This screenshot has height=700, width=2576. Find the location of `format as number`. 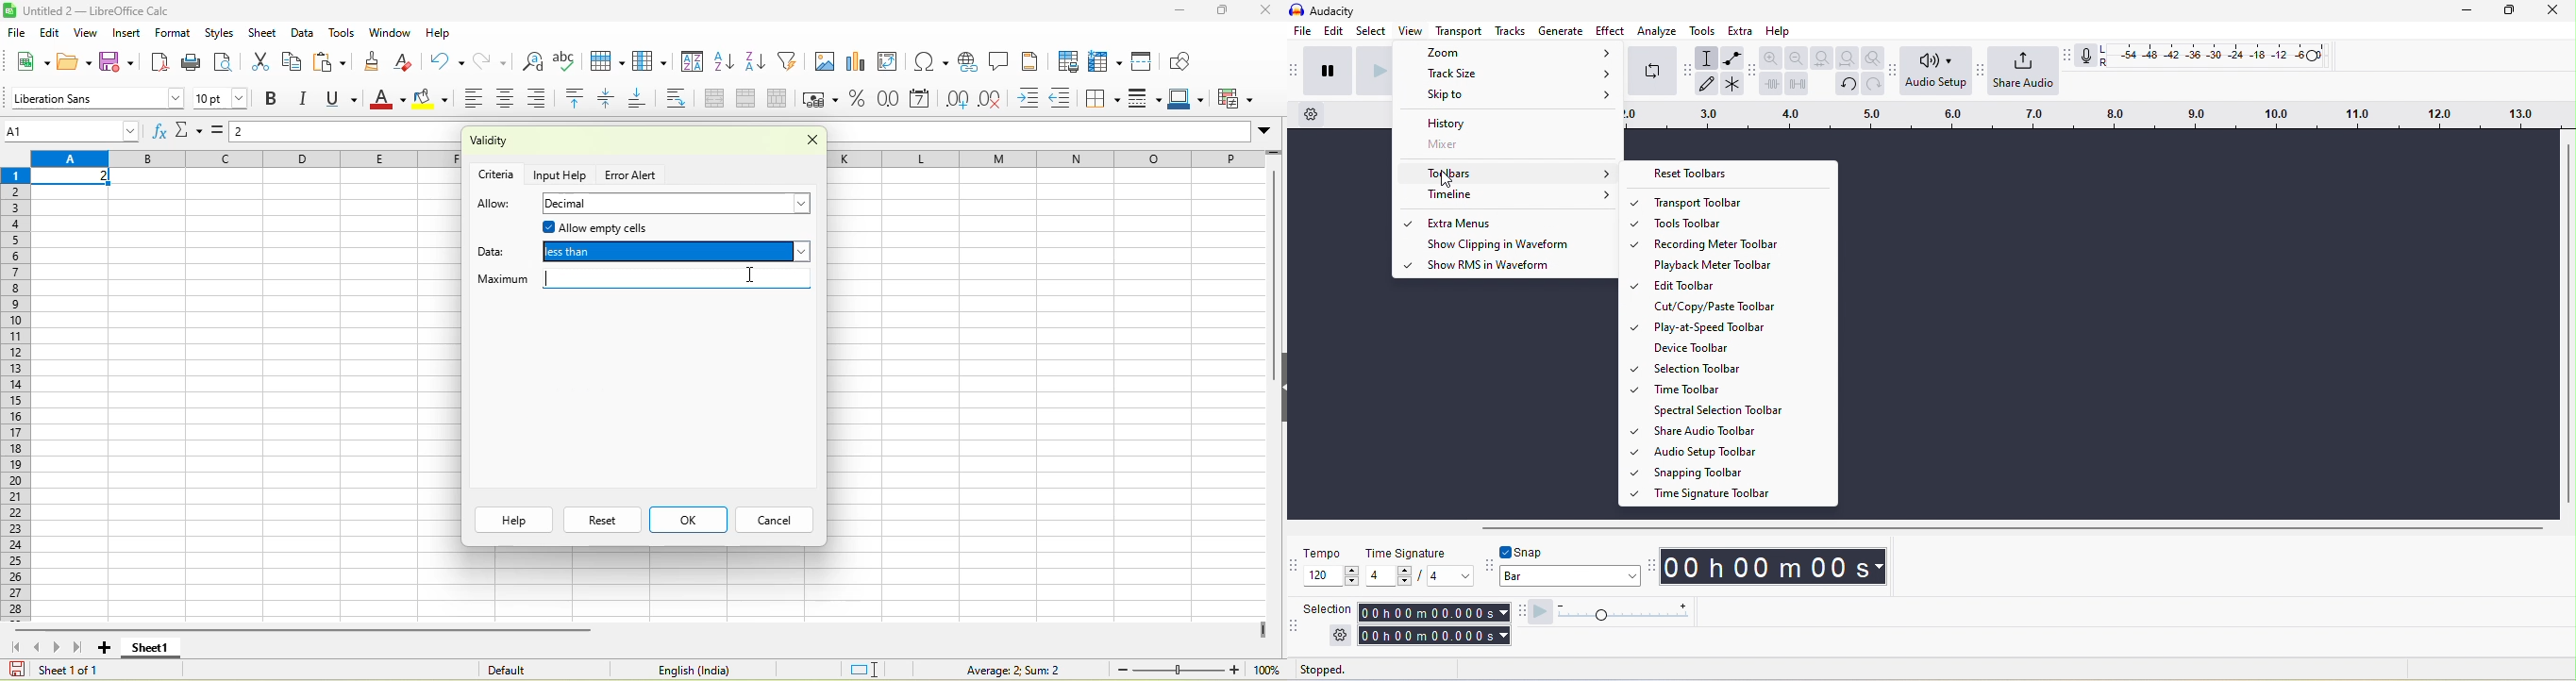

format as number is located at coordinates (890, 100).